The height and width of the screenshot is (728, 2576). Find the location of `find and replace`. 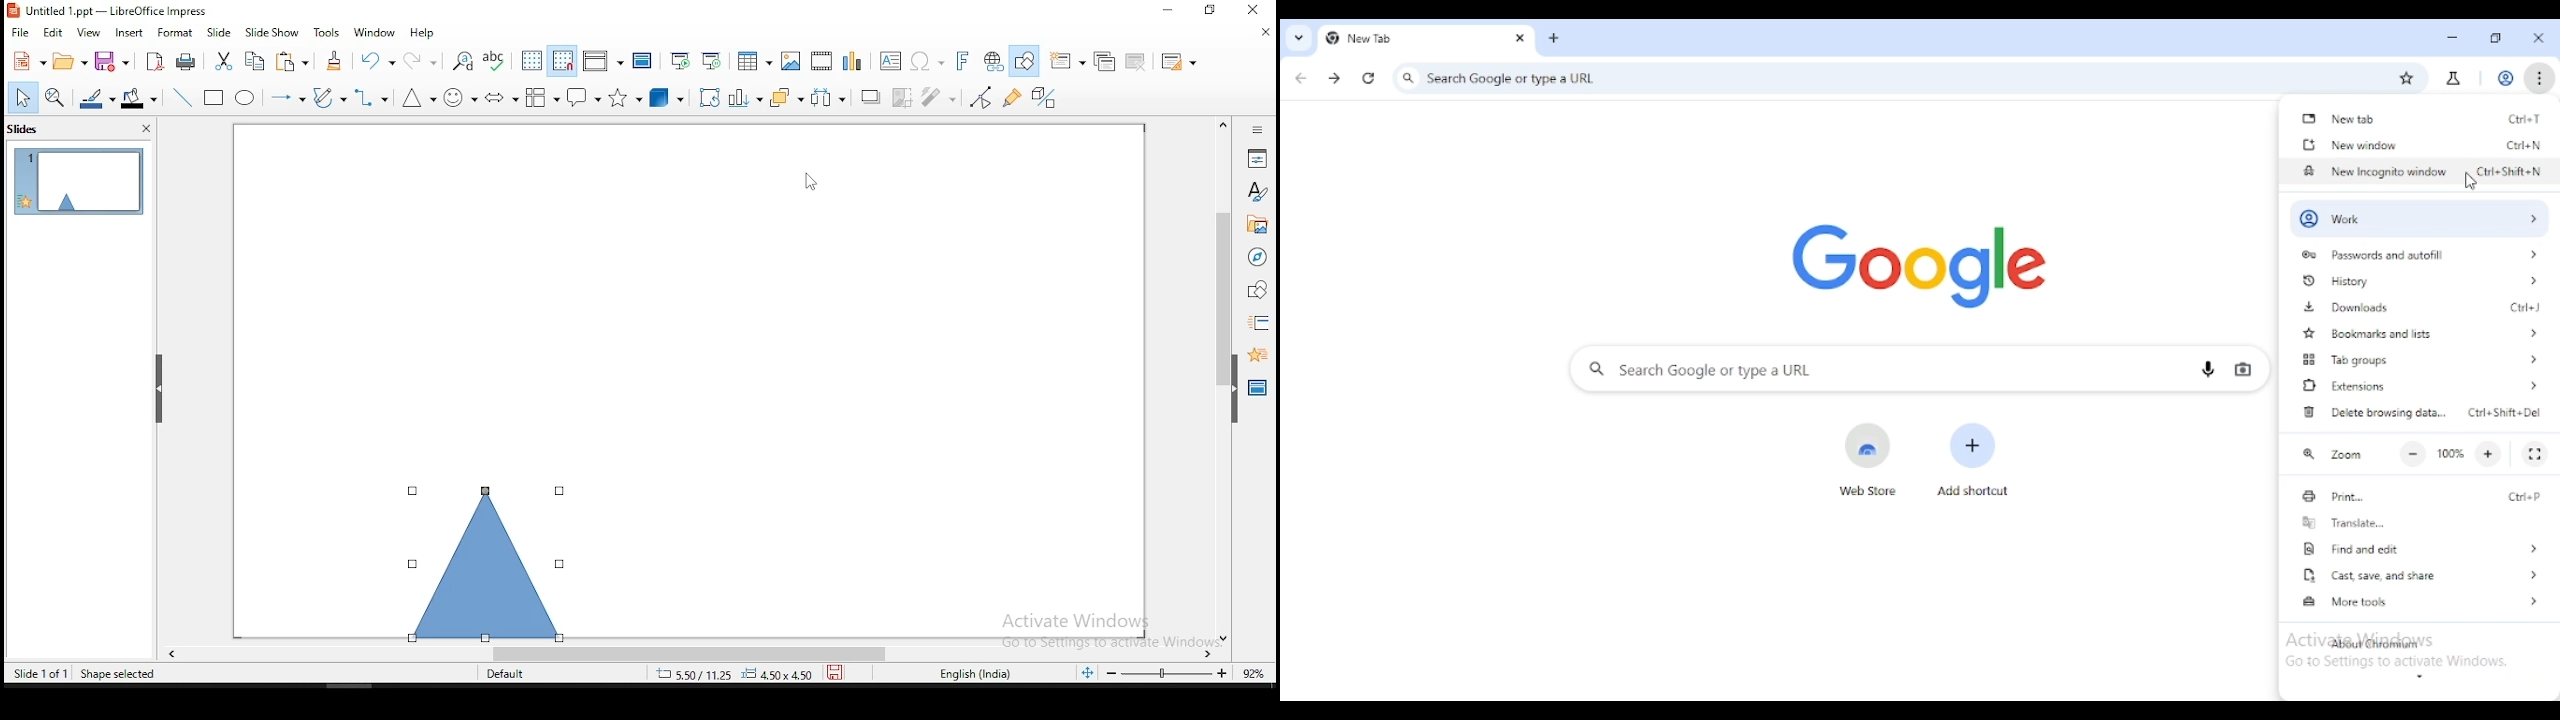

find and replace is located at coordinates (464, 60).